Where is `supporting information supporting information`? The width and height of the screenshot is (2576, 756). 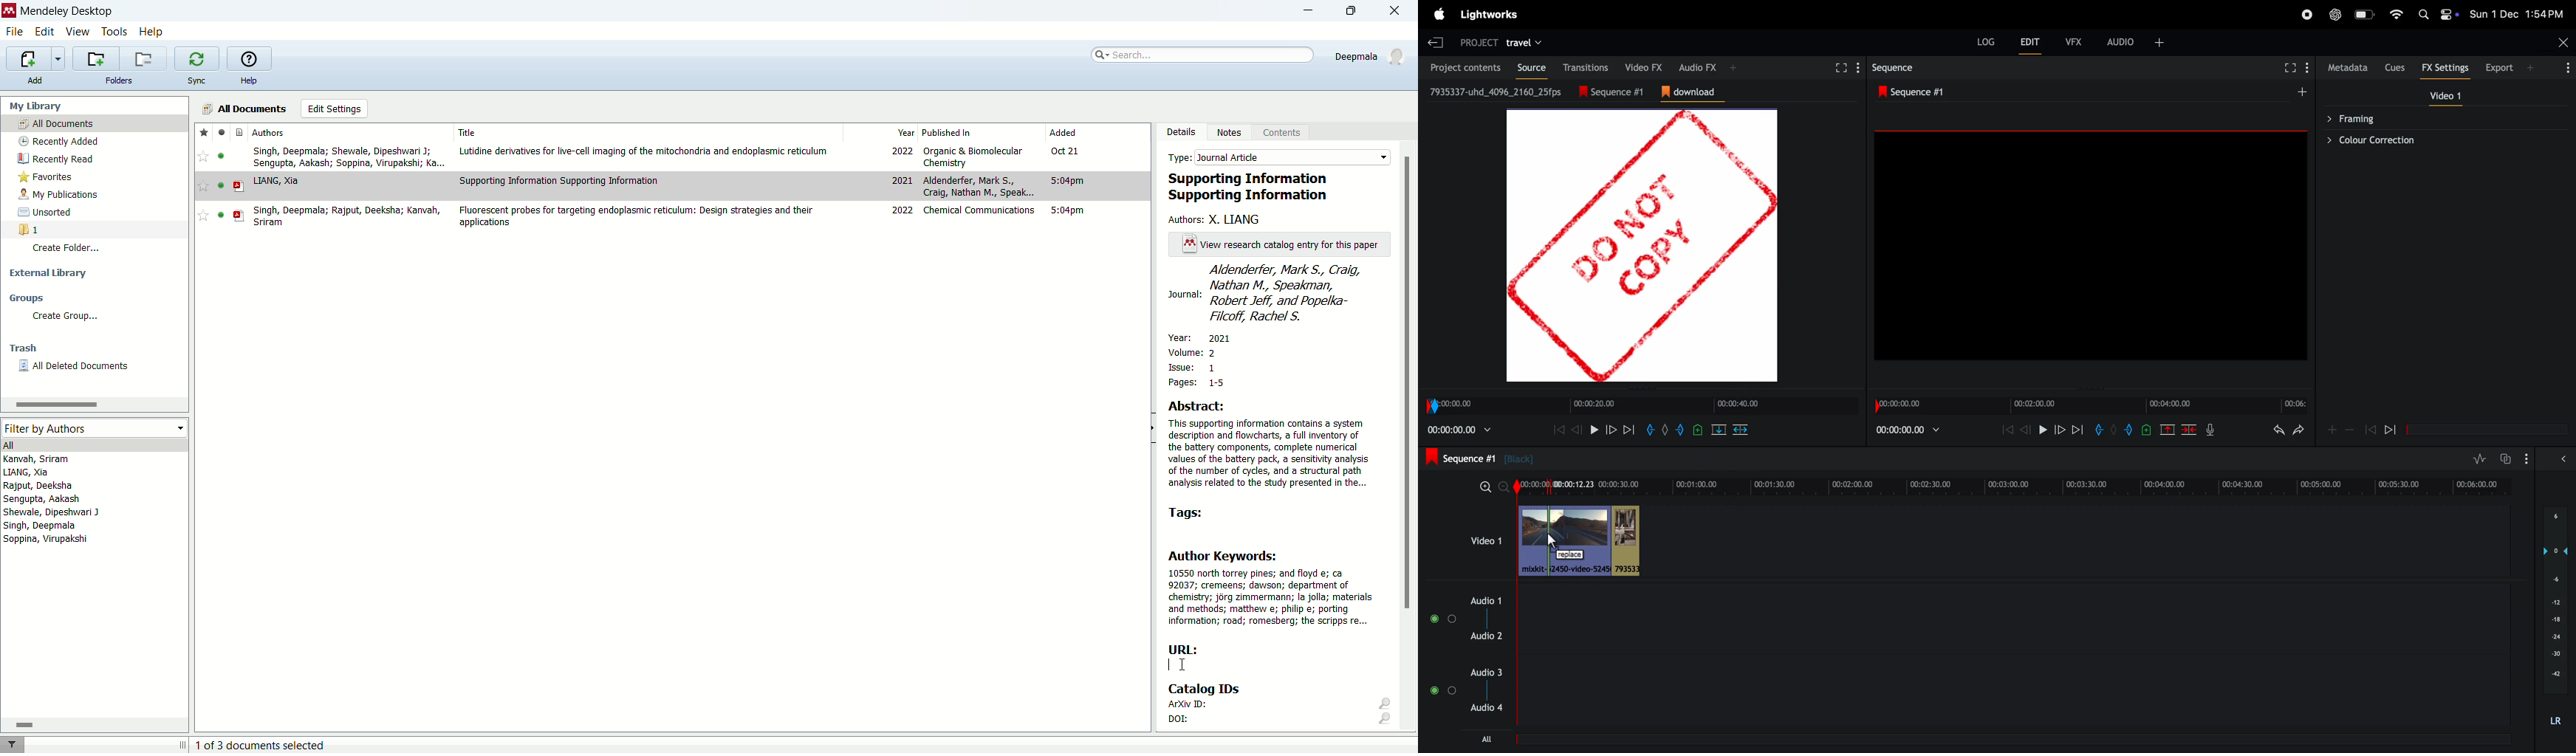 supporting information supporting information is located at coordinates (1255, 188).